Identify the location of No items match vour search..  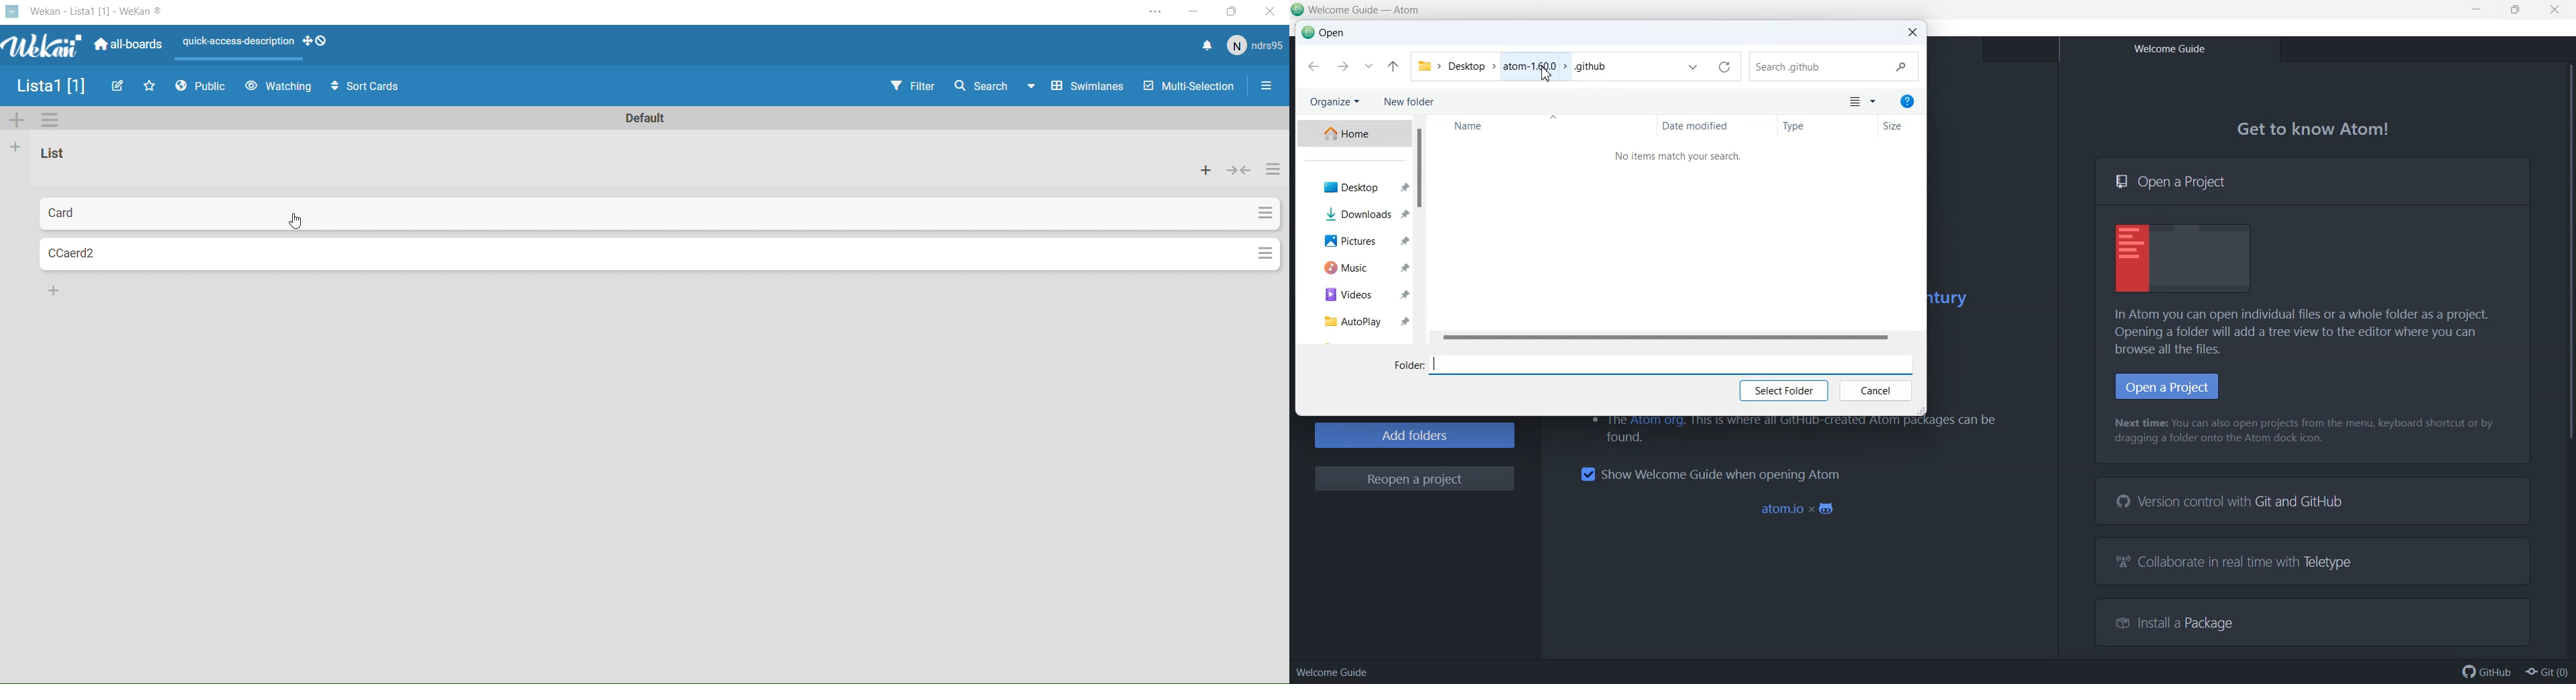
(1681, 156).